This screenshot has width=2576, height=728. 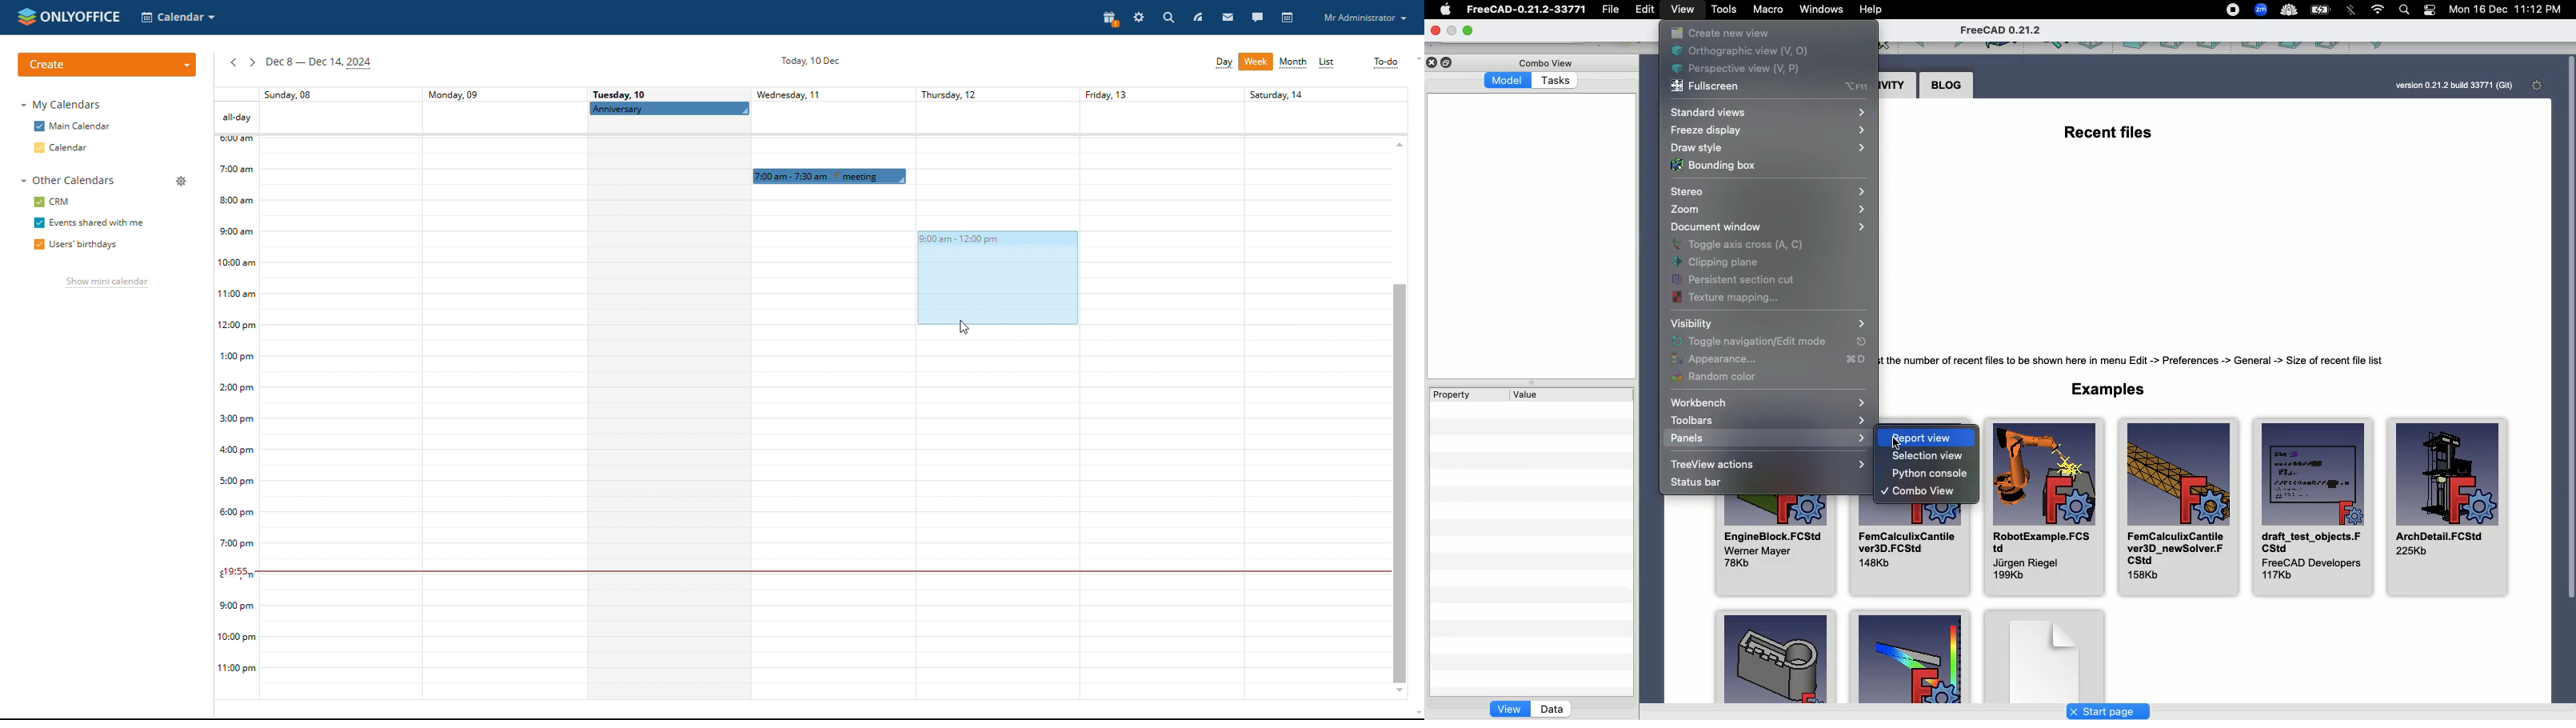 I want to click on Random color, so click(x=1719, y=378).